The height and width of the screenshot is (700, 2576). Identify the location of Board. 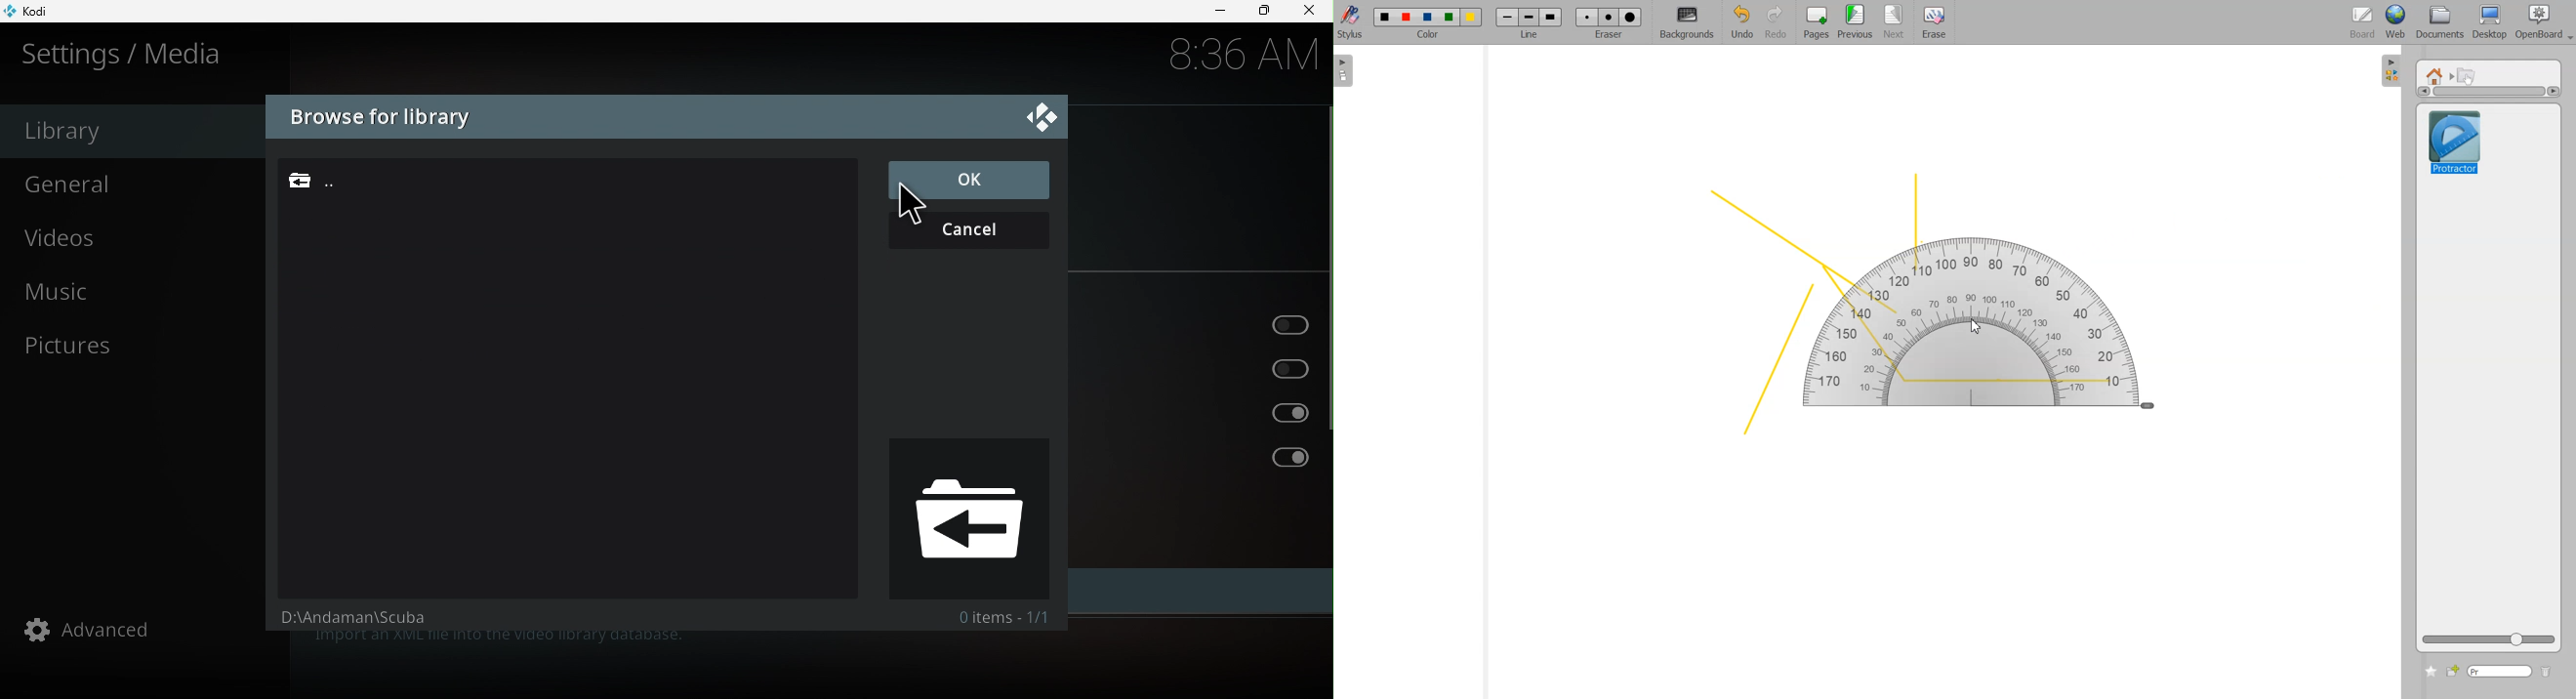
(2364, 23).